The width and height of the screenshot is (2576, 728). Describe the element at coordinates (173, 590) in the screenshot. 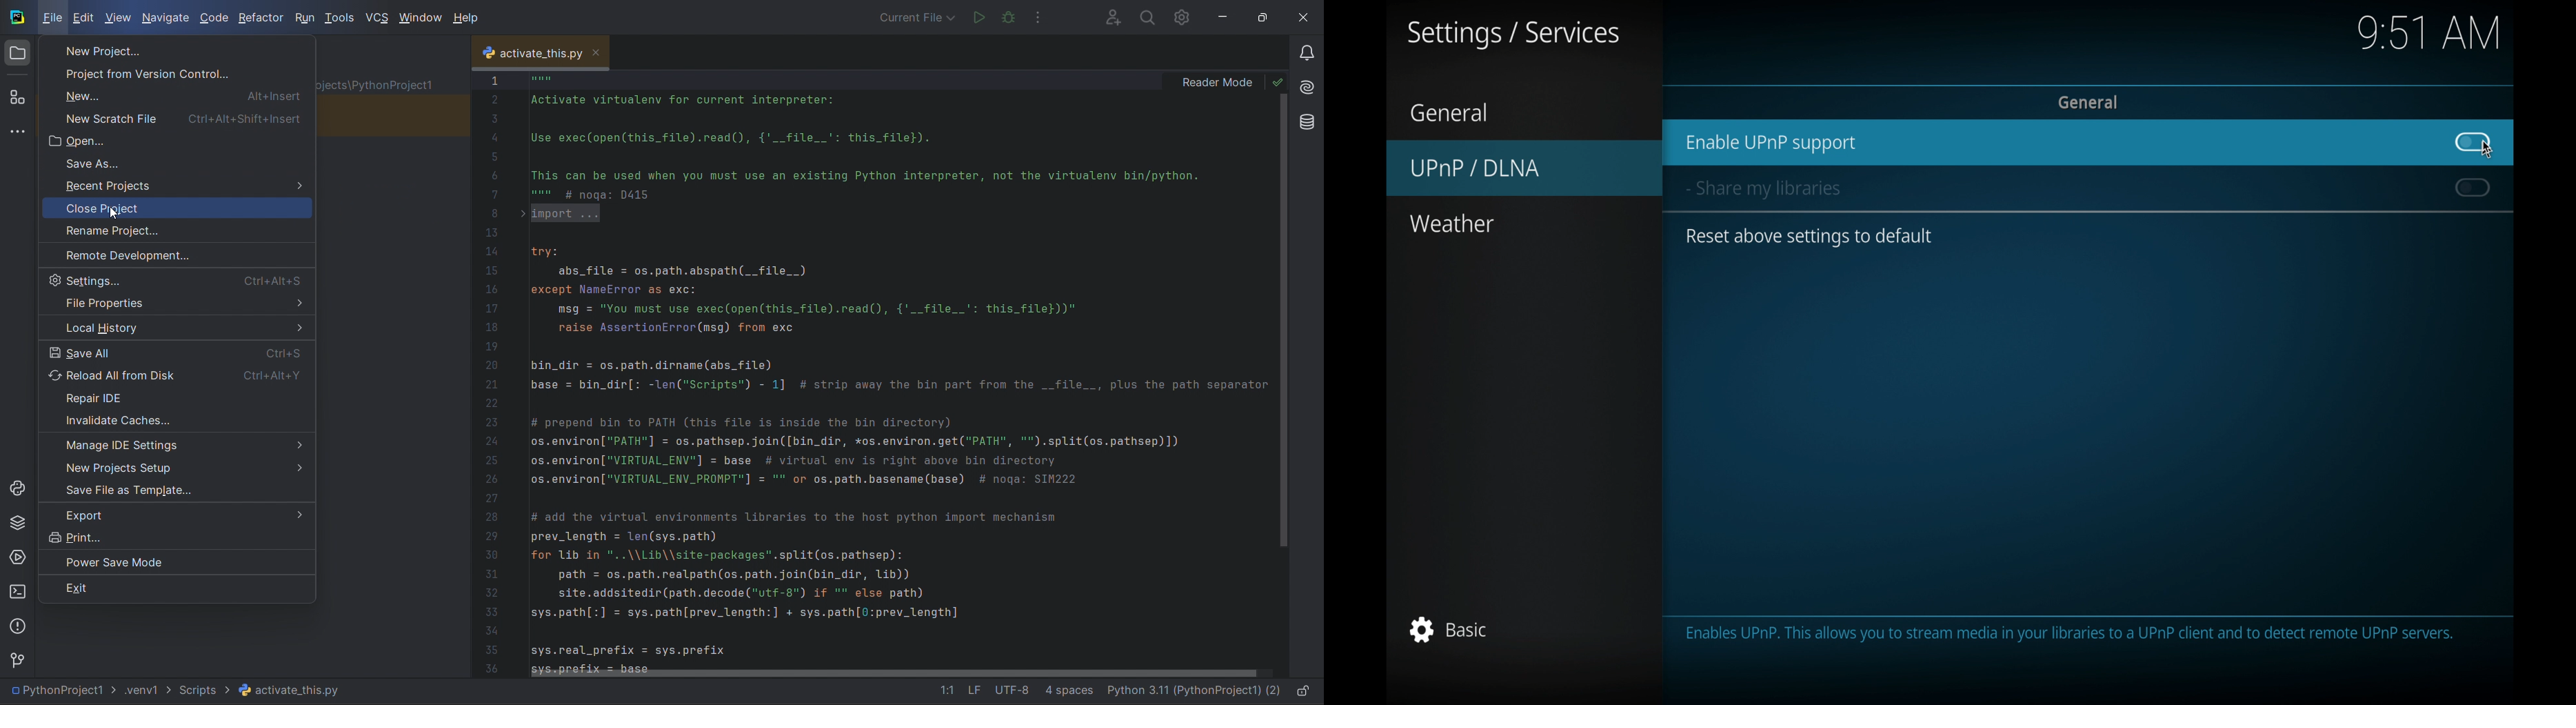

I see `exit` at that location.